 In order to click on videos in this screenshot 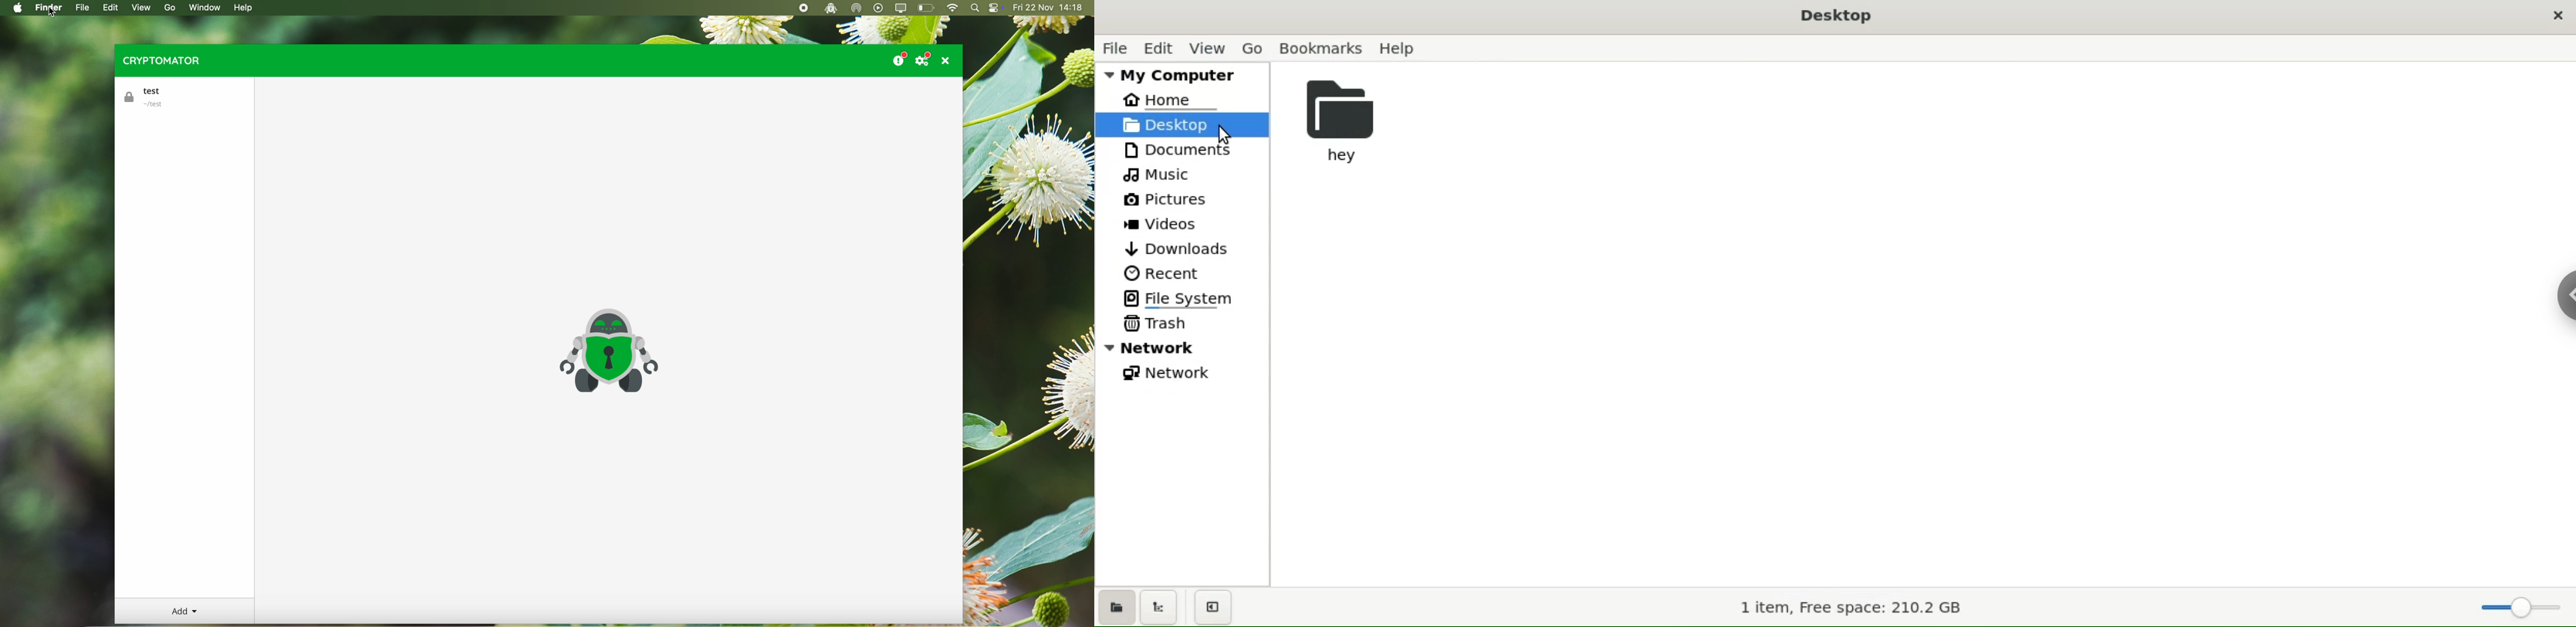, I will do `click(1167, 225)`.